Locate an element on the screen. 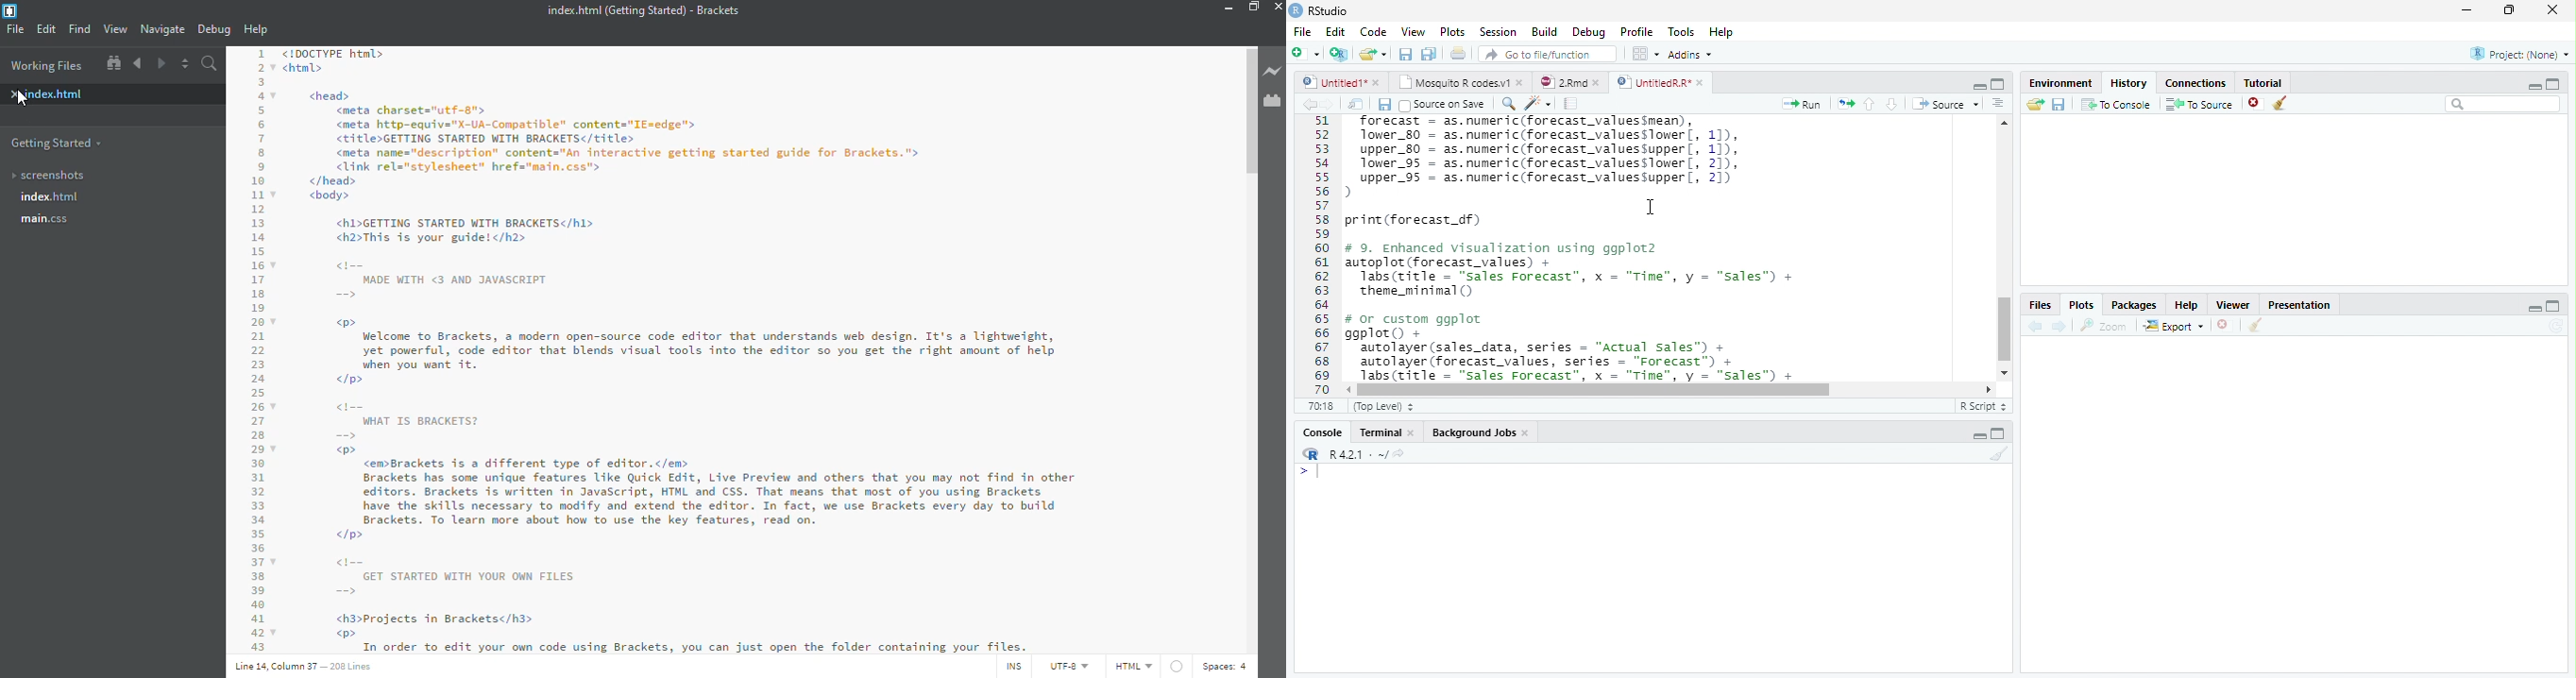 This screenshot has width=2576, height=700. Export is located at coordinates (2174, 326).